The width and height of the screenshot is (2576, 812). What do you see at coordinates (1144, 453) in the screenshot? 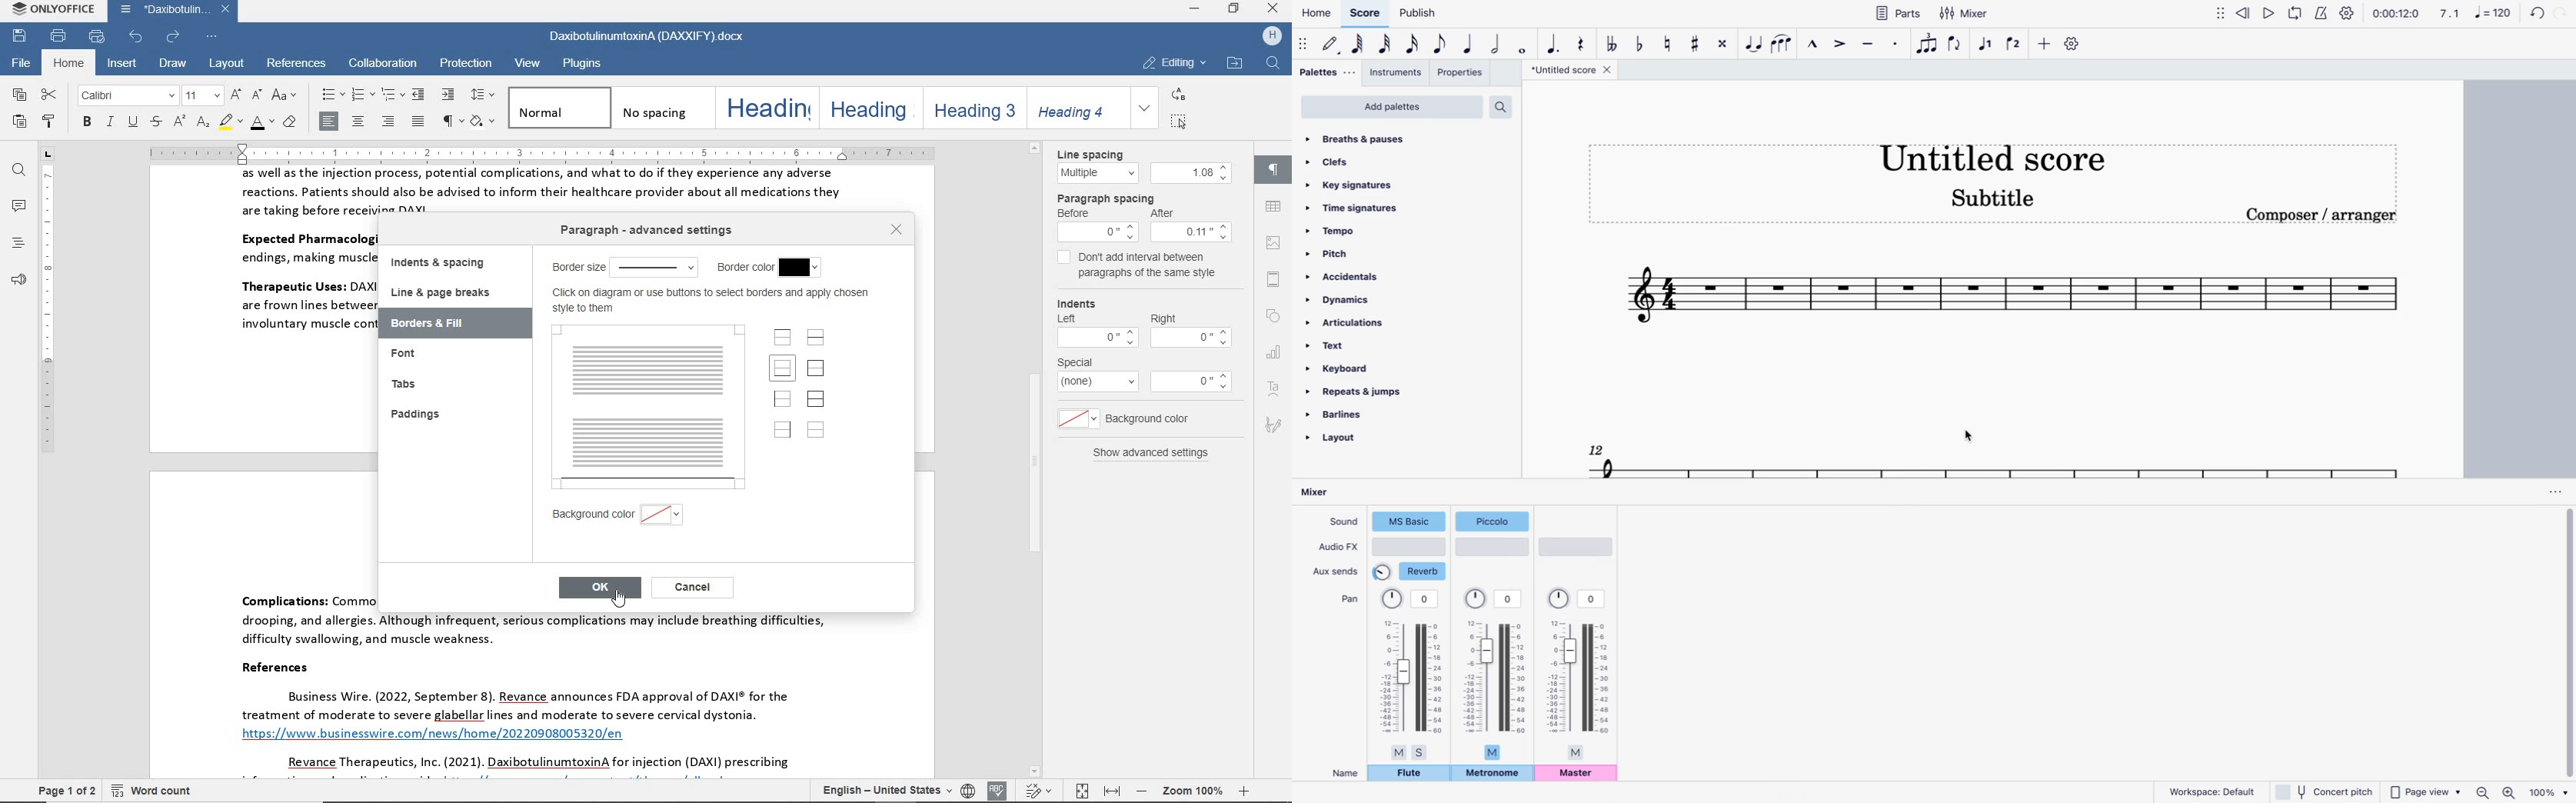
I see `show advanced settings` at bounding box center [1144, 453].